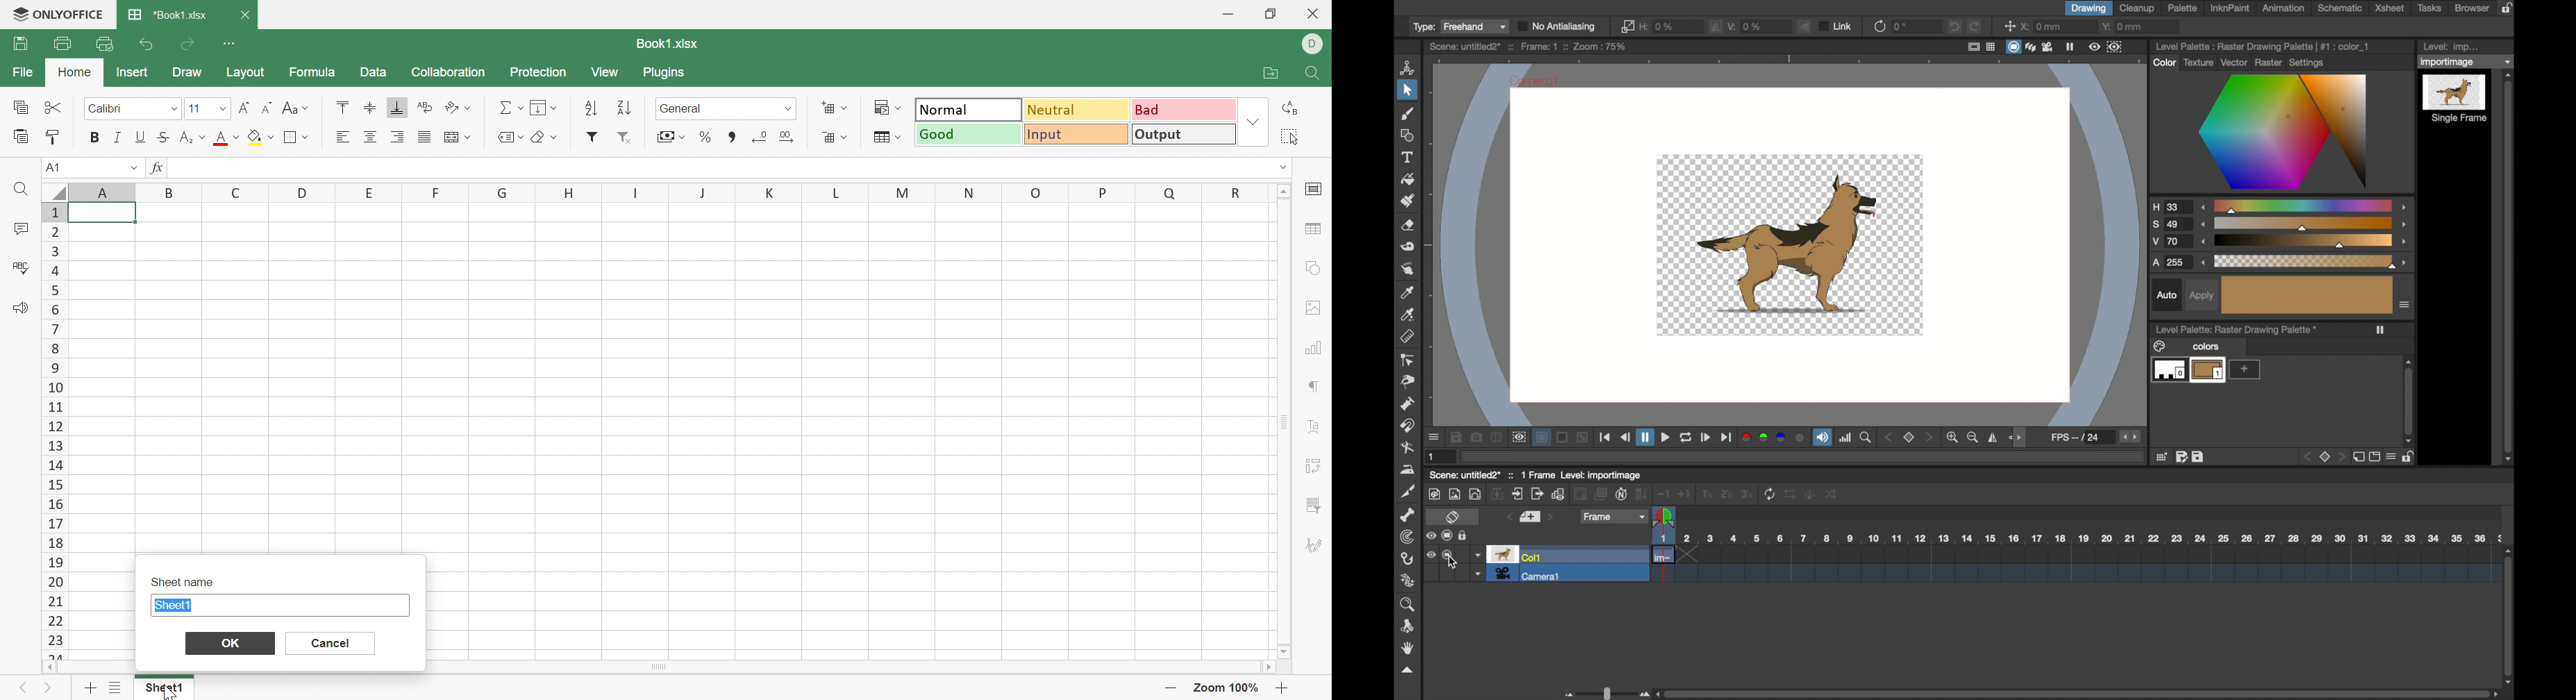 The height and width of the screenshot is (700, 2576). I want to click on Insert, so click(134, 72).